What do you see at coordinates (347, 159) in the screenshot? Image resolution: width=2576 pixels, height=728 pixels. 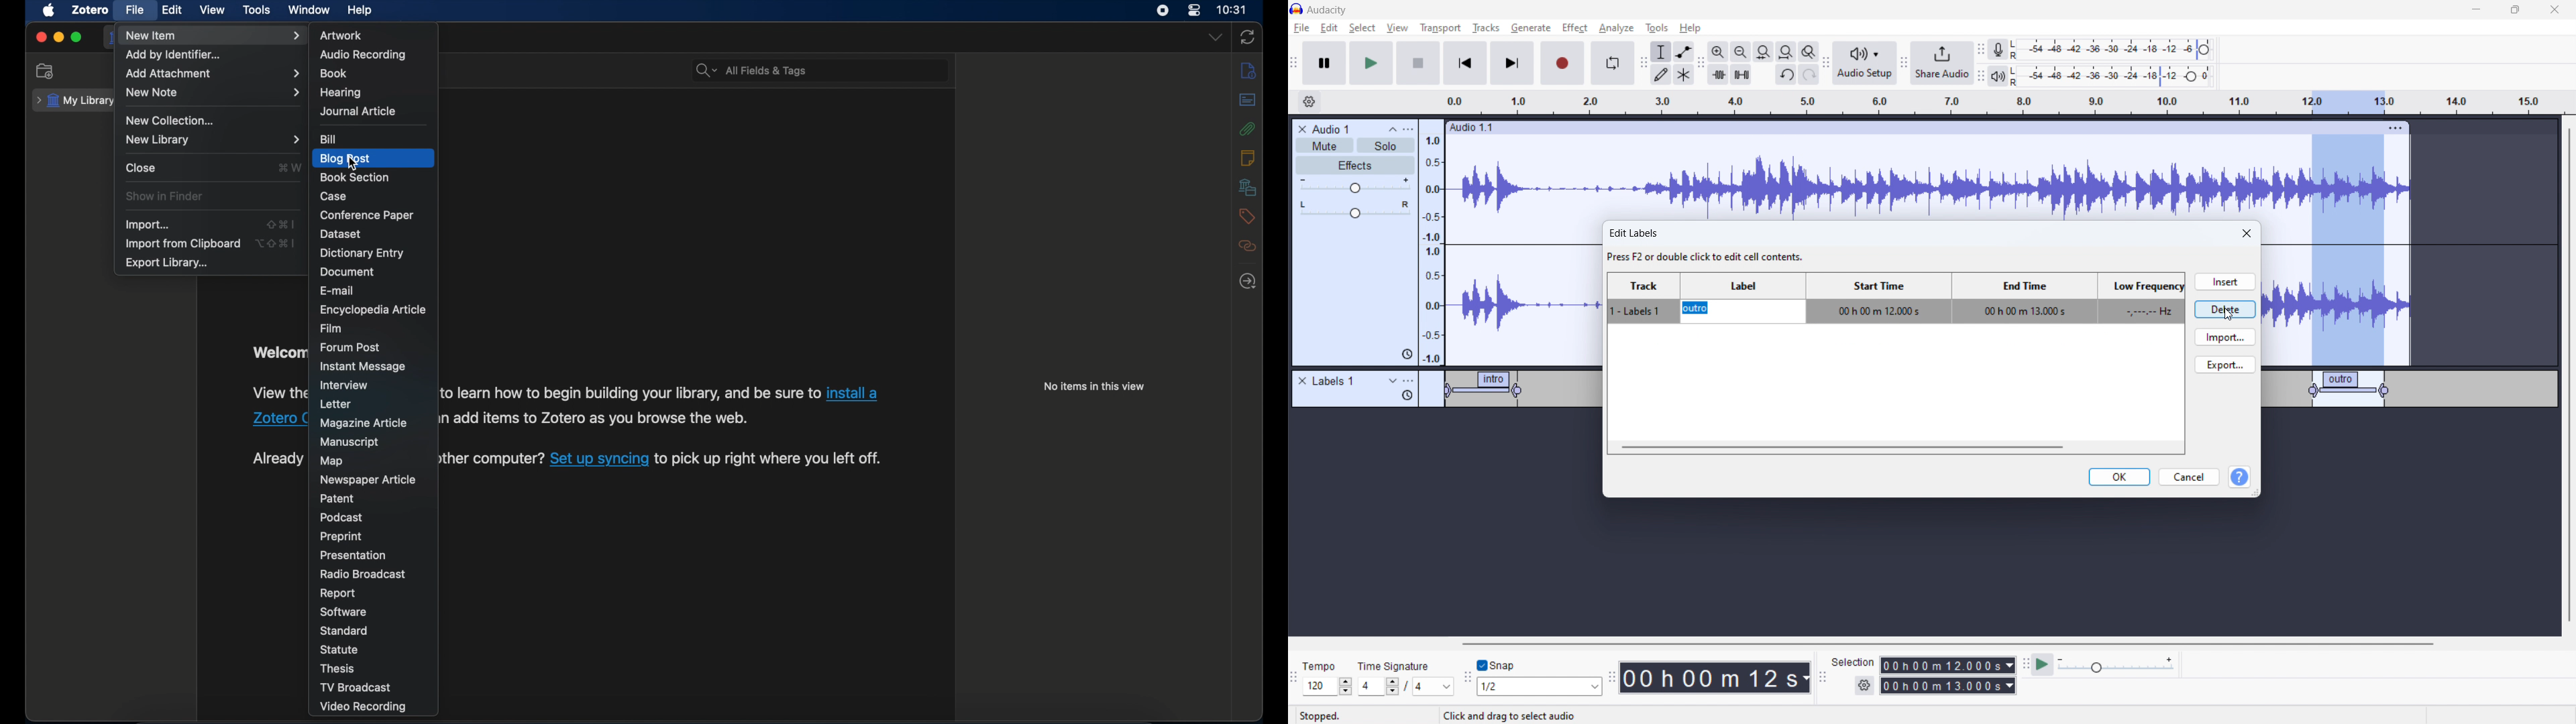 I see `blog post` at bounding box center [347, 159].